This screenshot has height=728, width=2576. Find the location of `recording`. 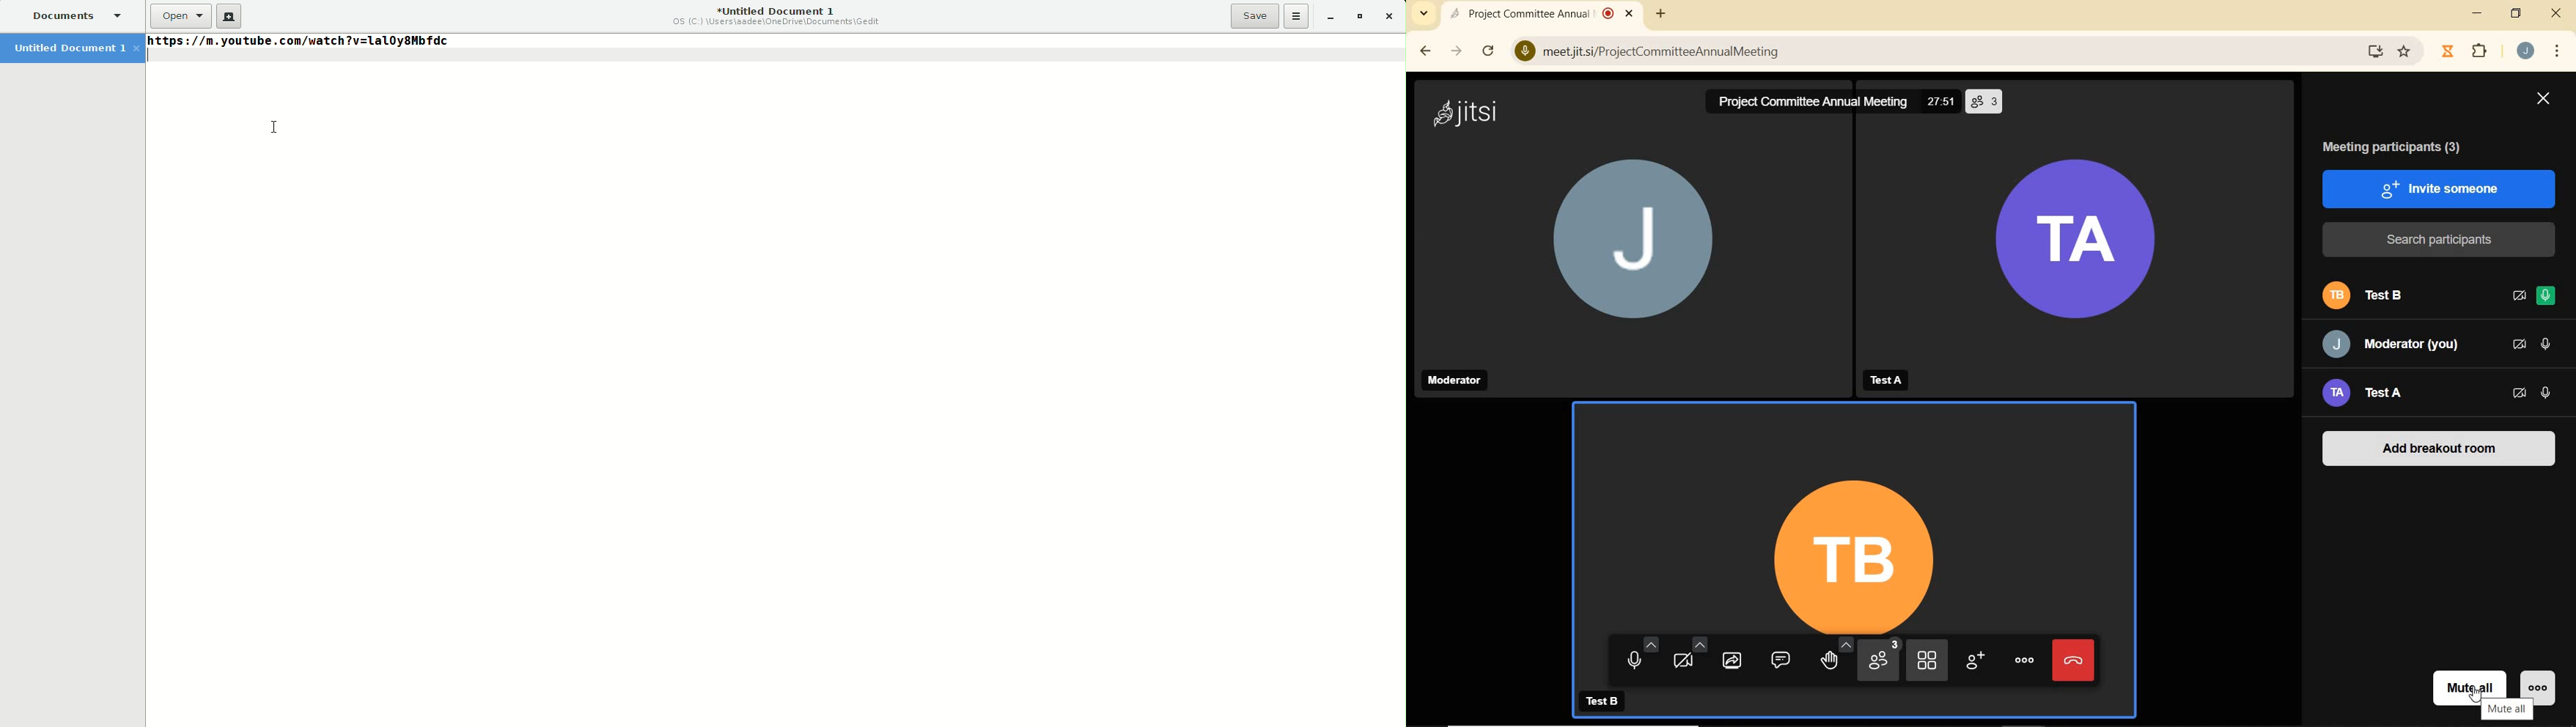

recording is located at coordinates (1608, 13).